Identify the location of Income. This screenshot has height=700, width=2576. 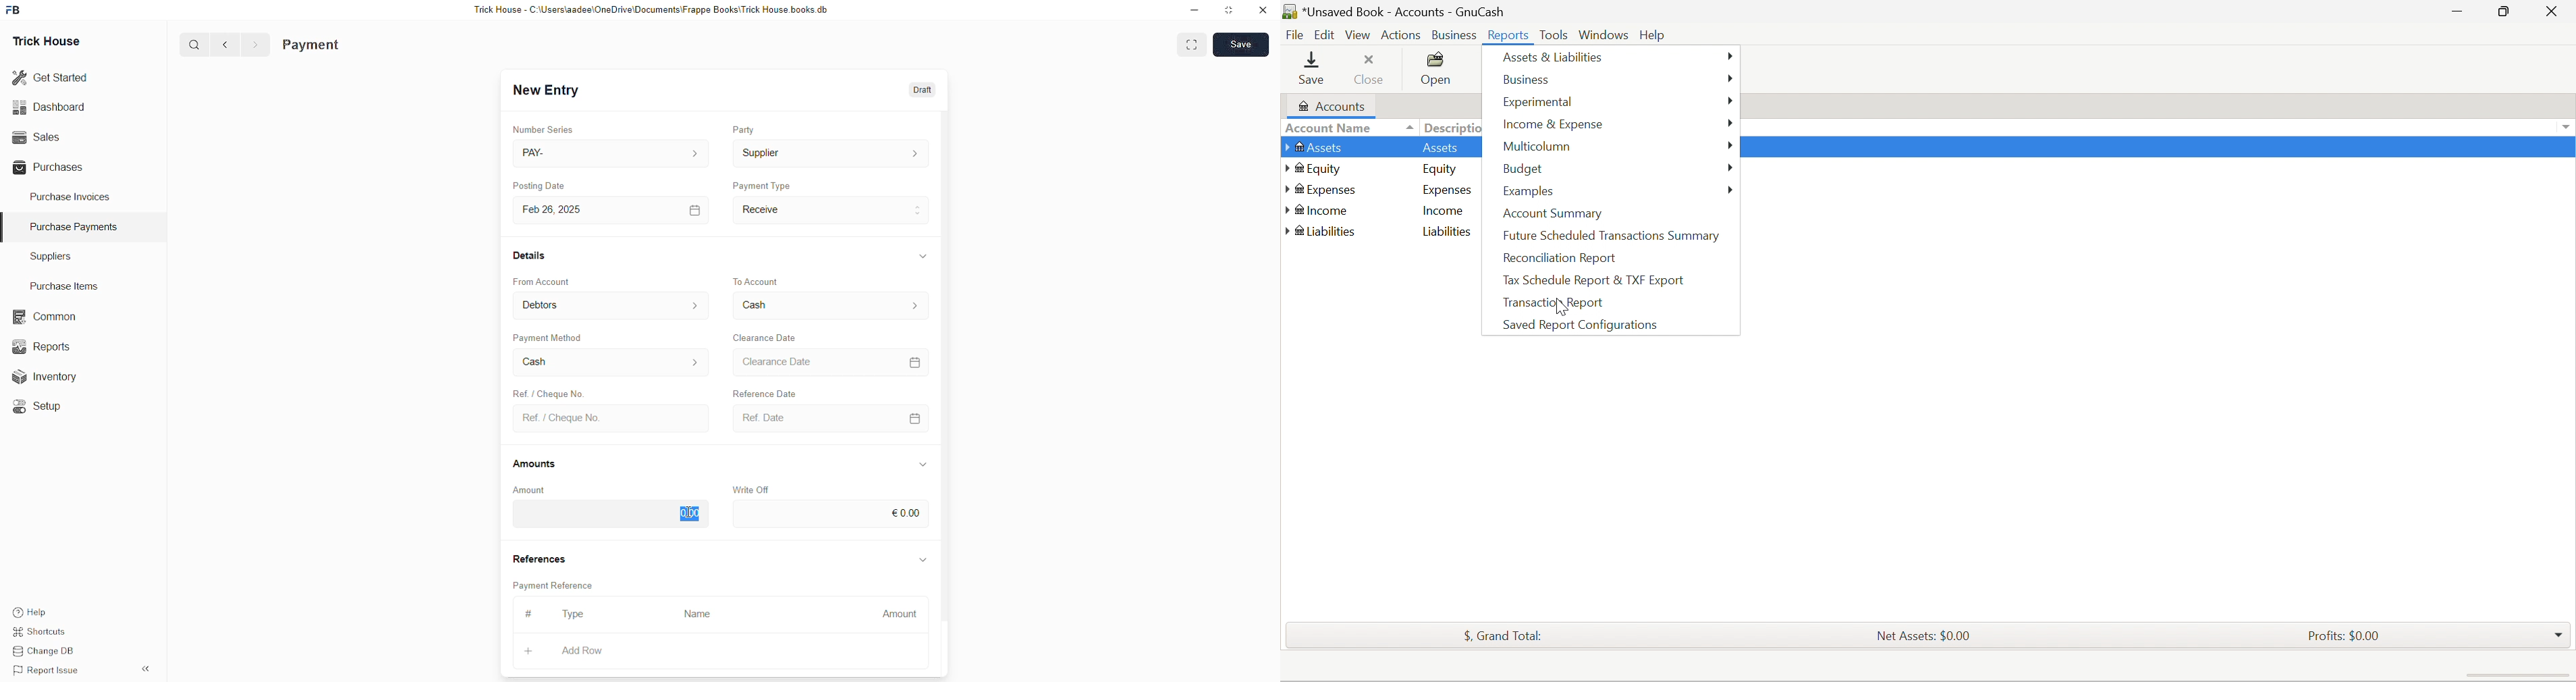
(1444, 213).